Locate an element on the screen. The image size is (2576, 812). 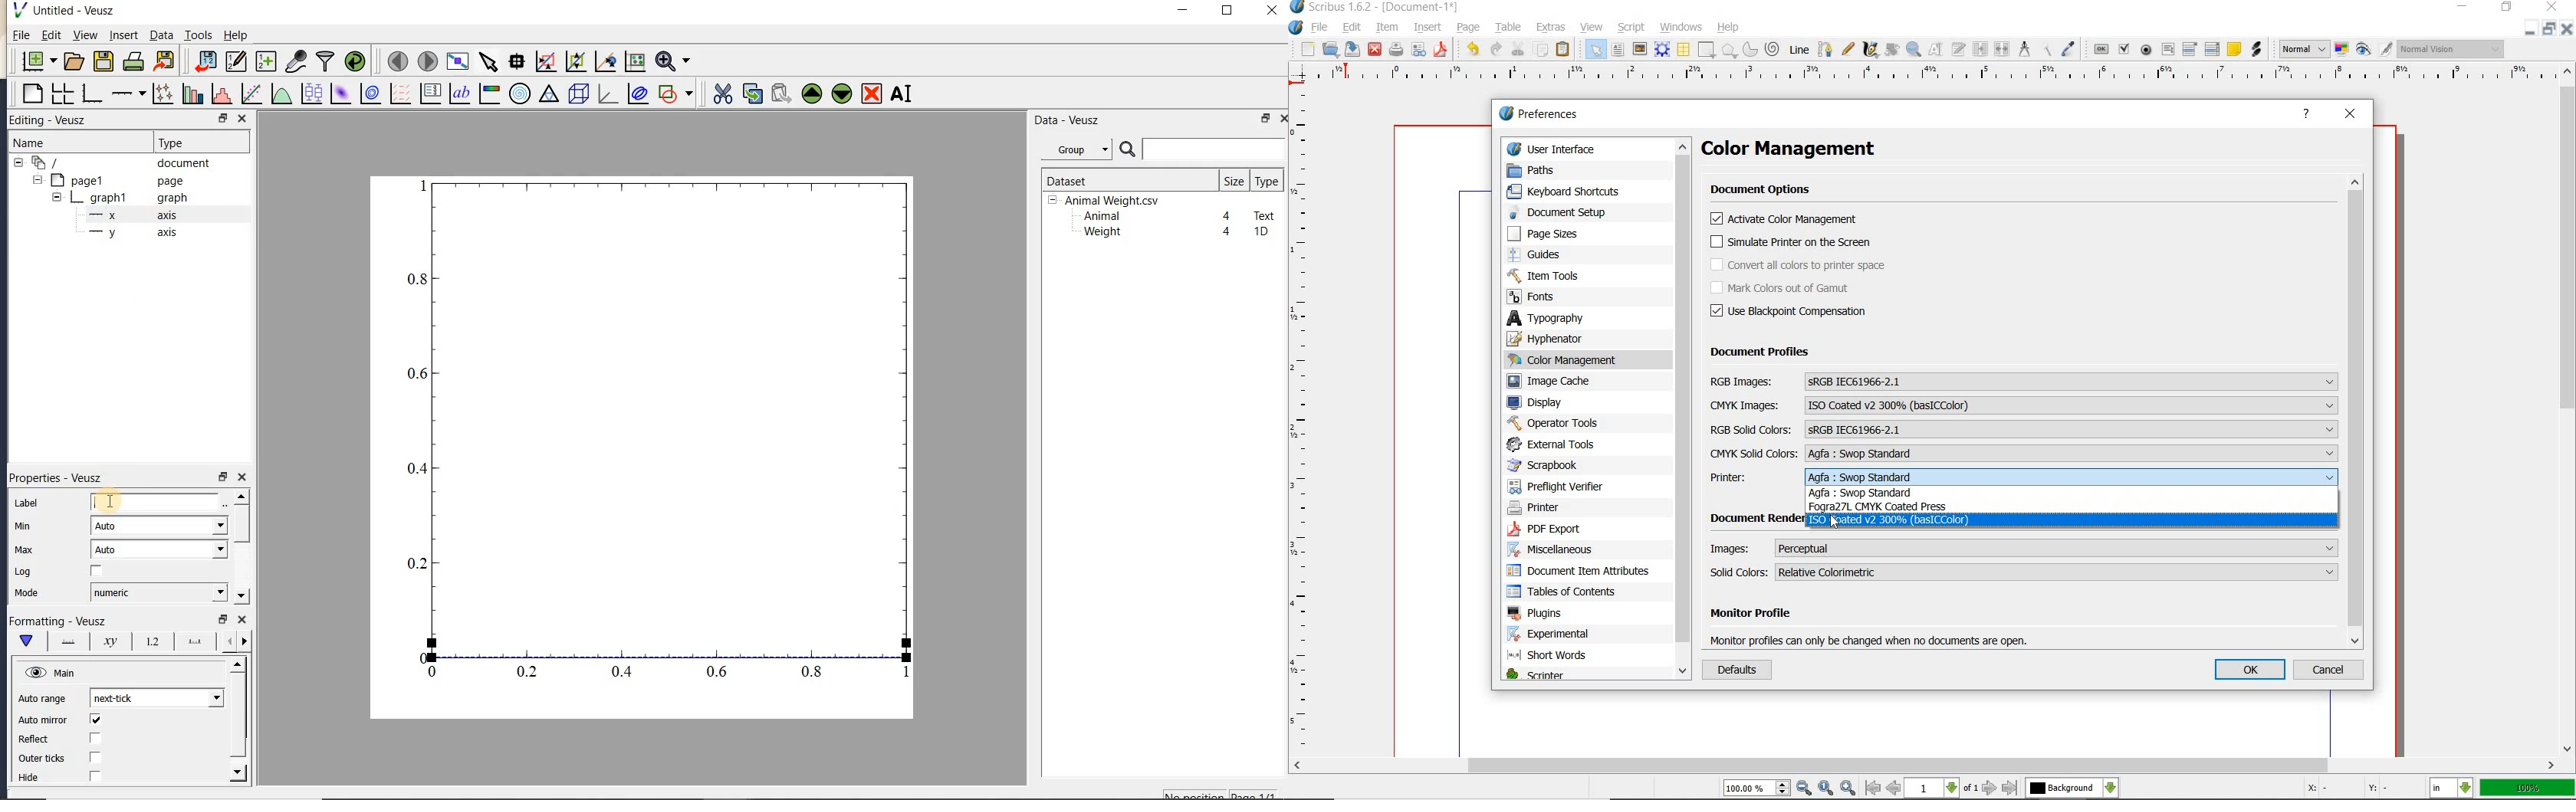
CMYK Images is located at coordinates (2024, 405).